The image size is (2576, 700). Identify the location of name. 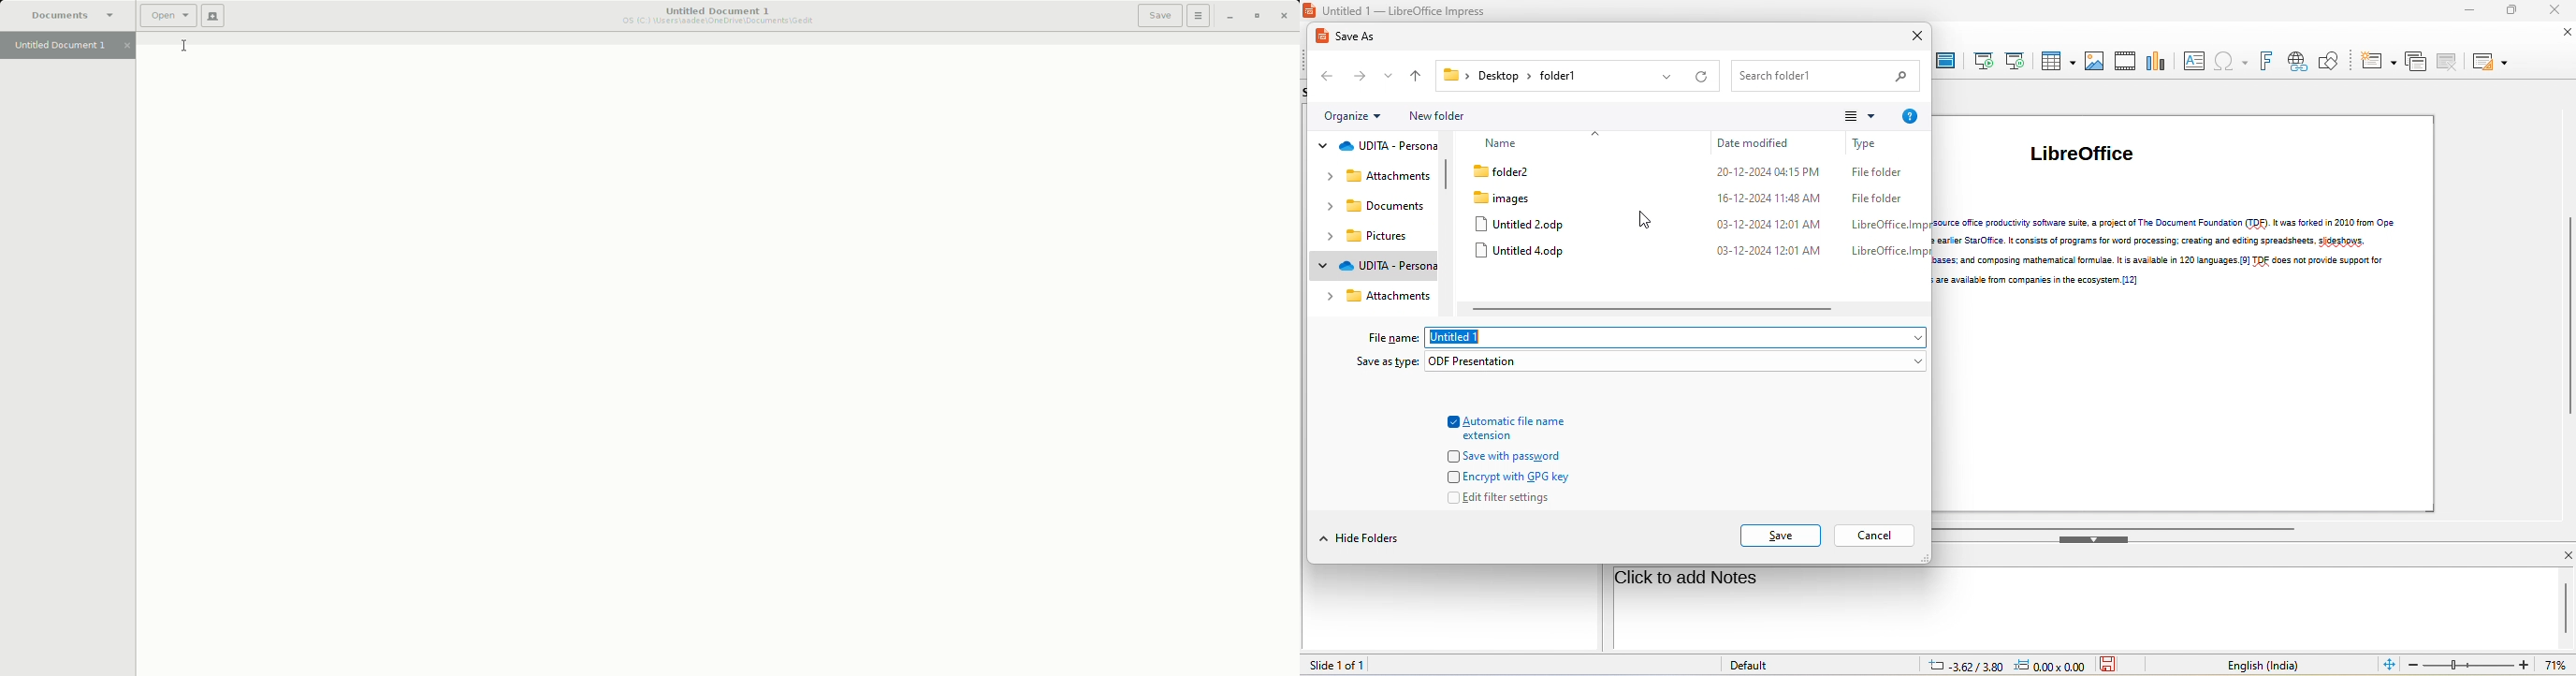
(1506, 143).